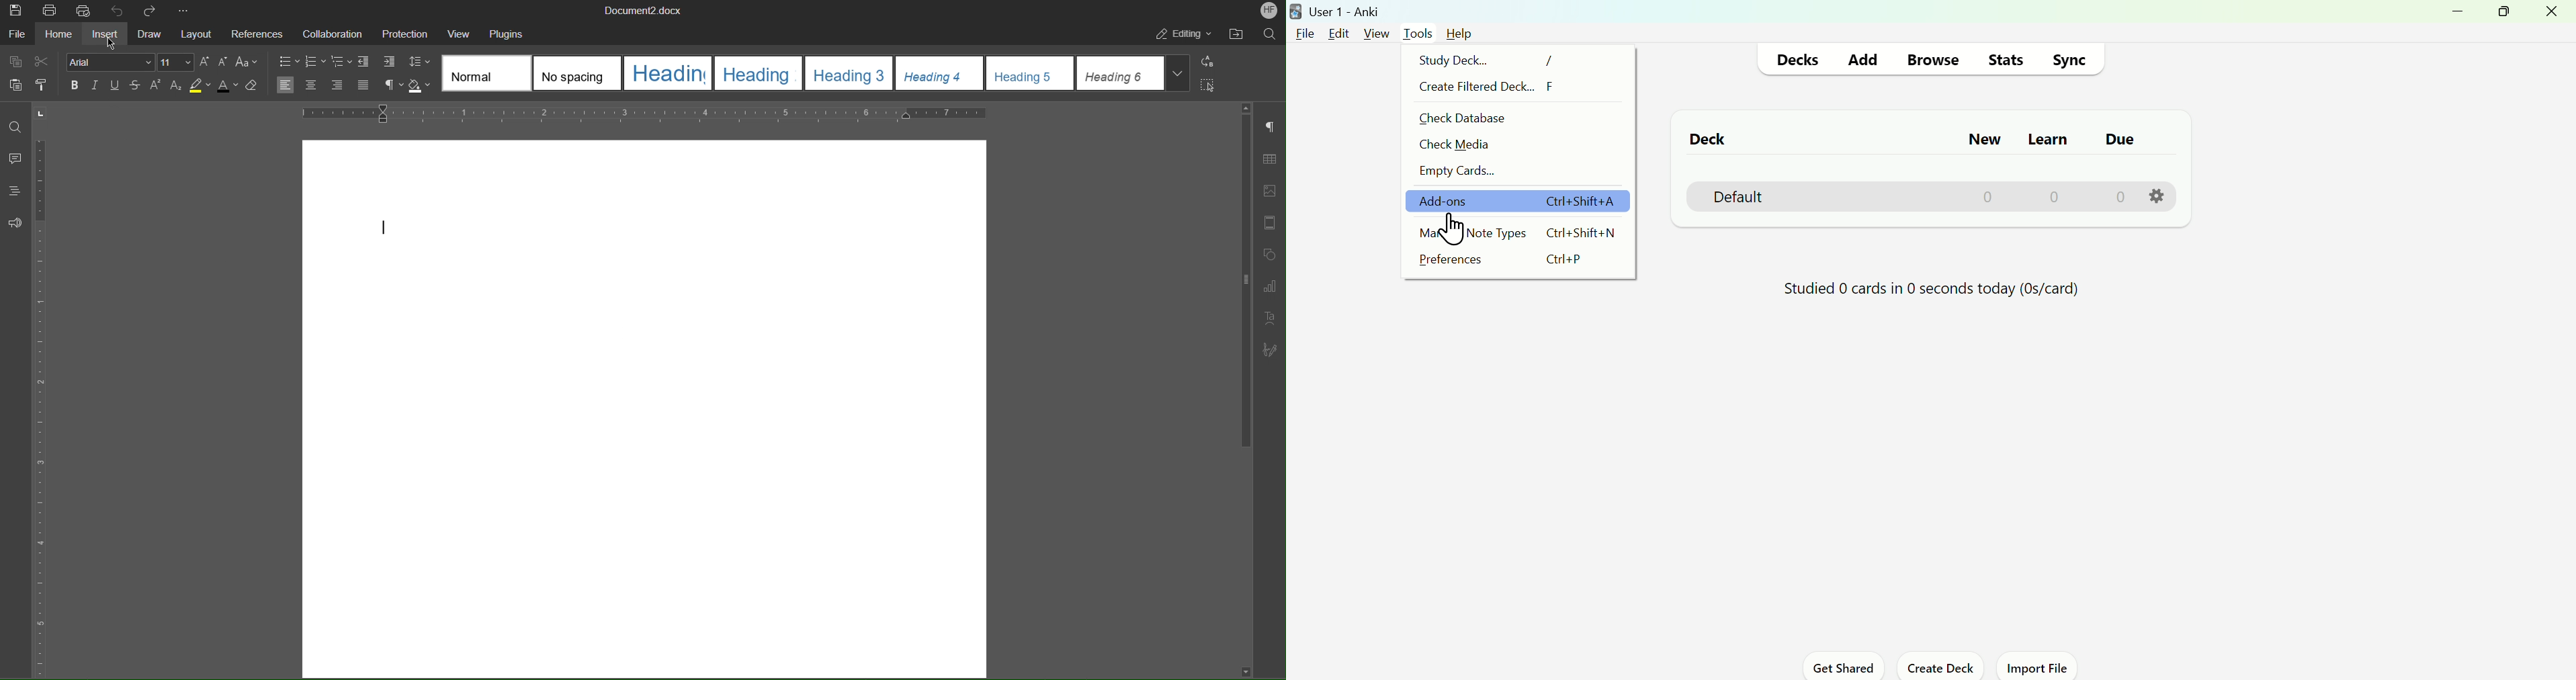 The width and height of the screenshot is (2576, 700). I want to click on Increase Indent, so click(389, 62).